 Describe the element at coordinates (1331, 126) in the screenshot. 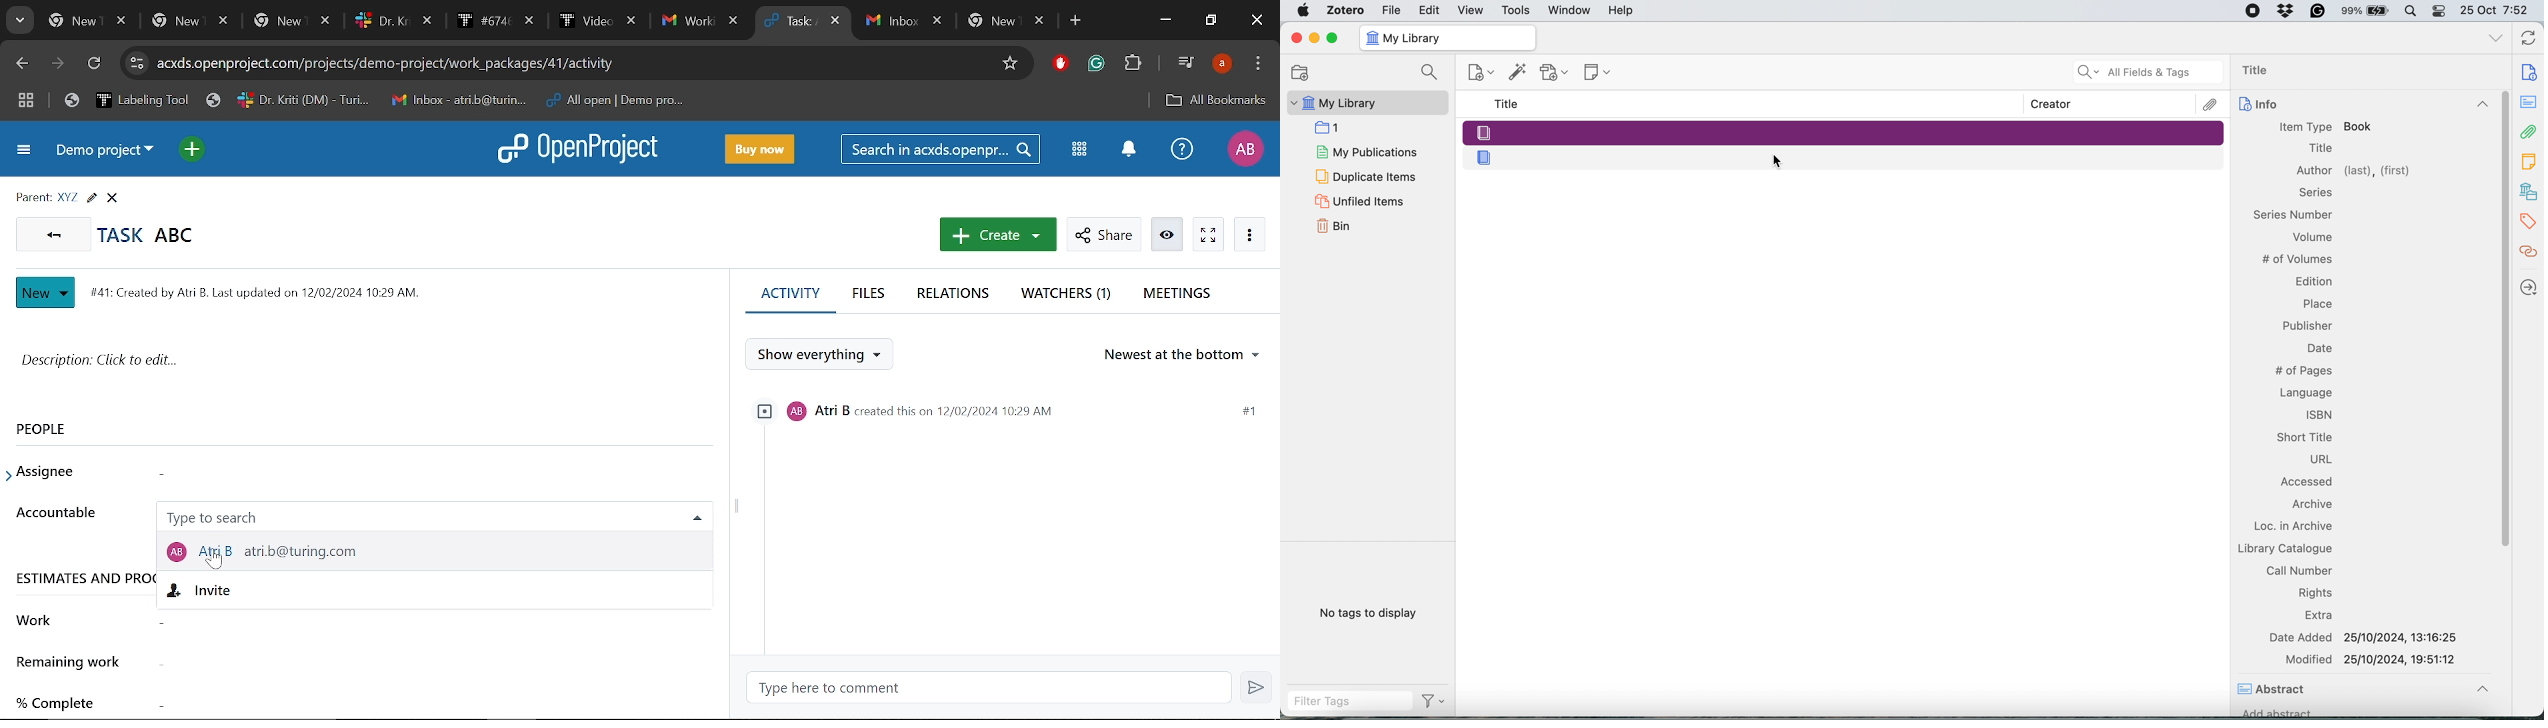

I see `1` at that location.